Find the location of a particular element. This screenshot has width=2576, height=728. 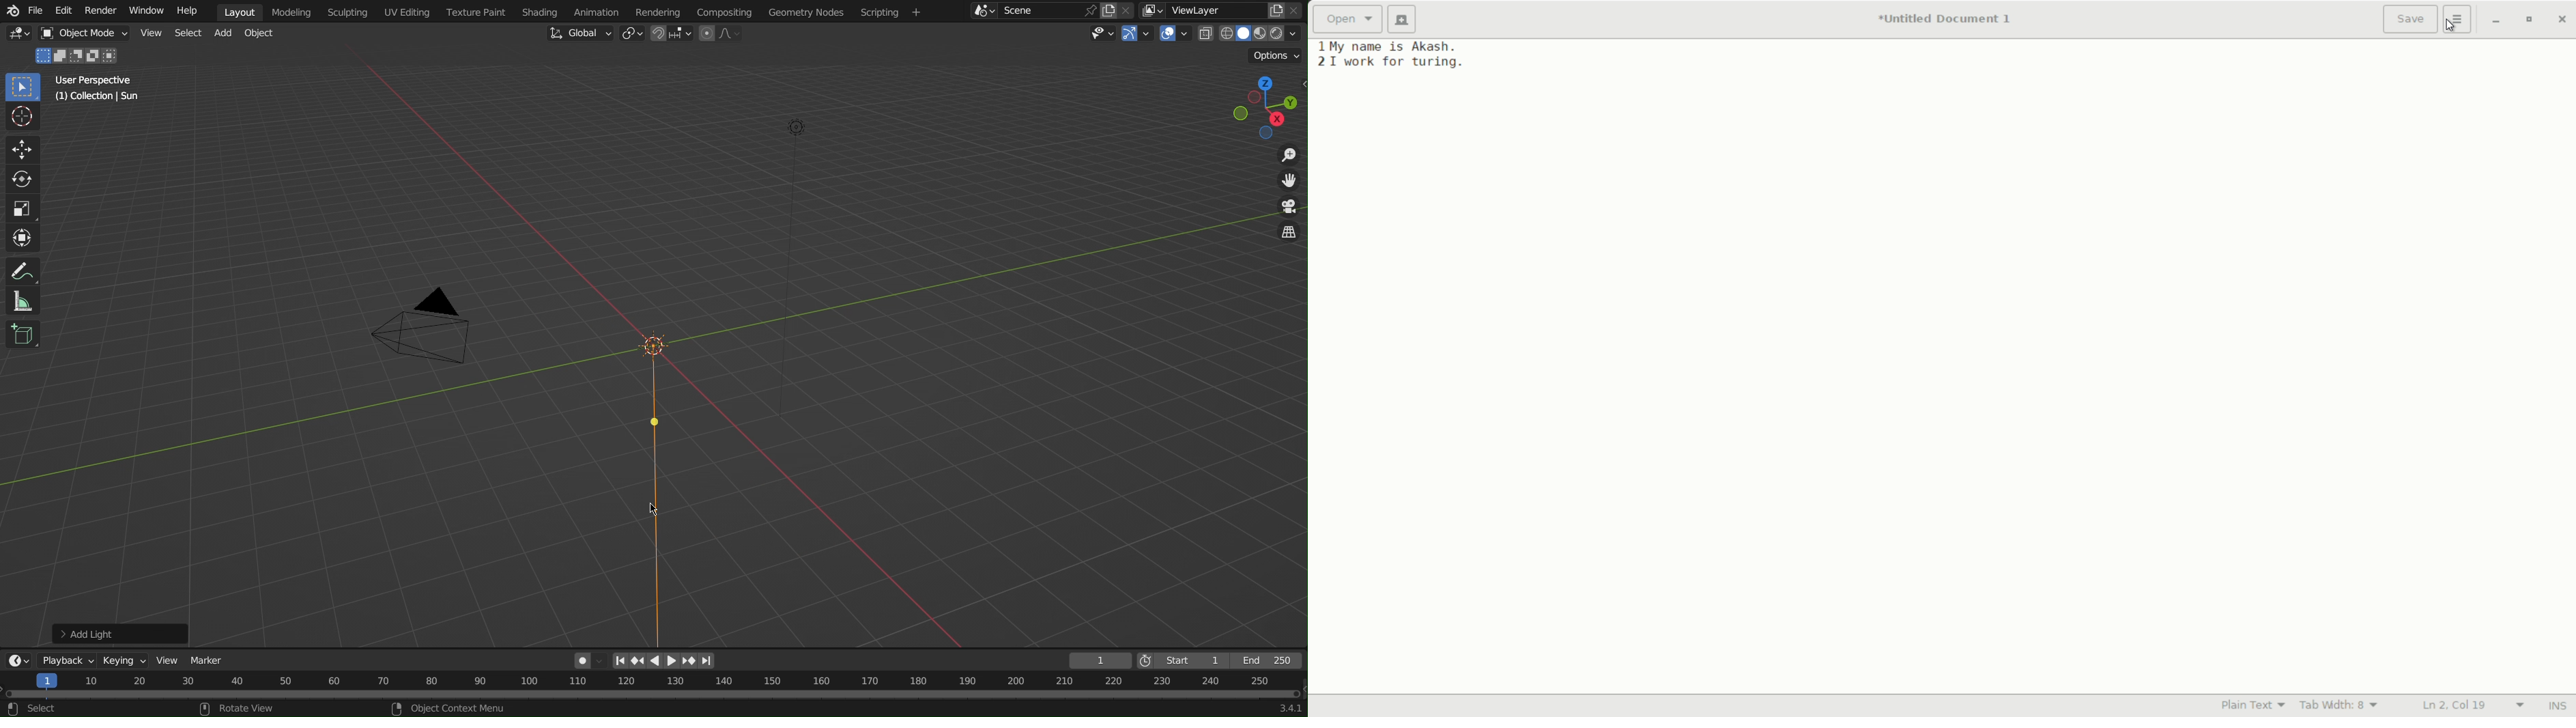

Object is located at coordinates (263, 34).